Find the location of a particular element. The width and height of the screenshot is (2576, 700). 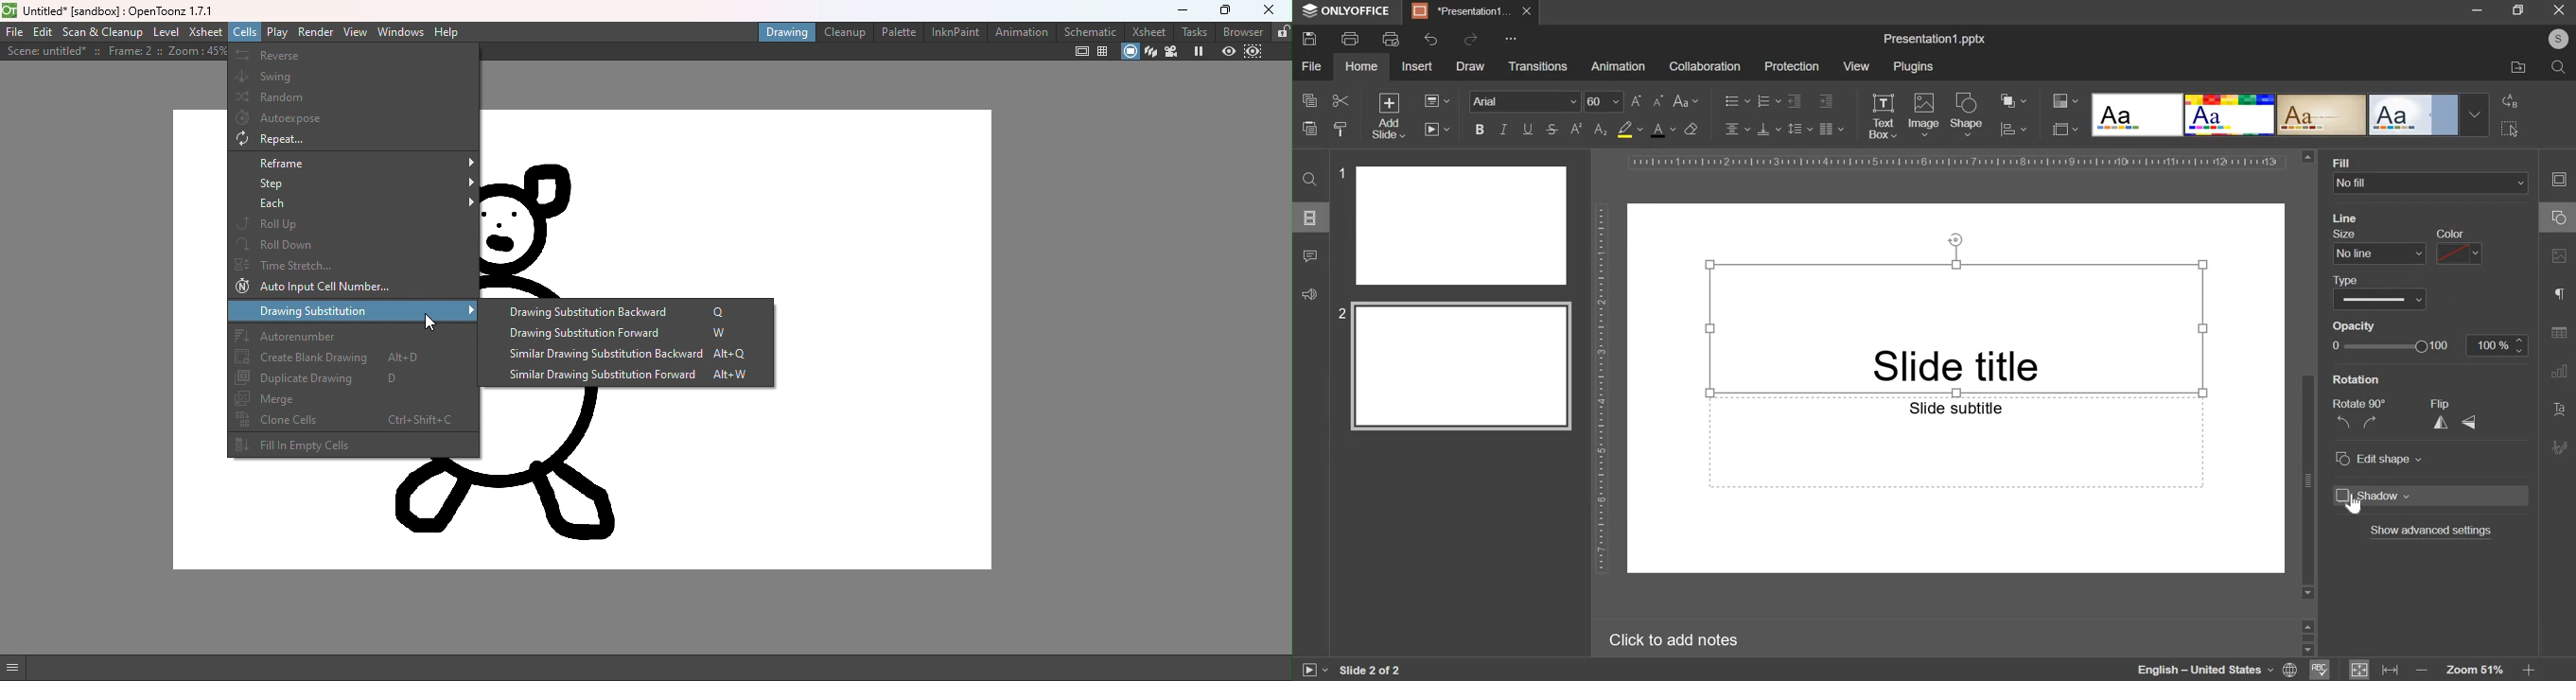

line size is located at coordinates (2378, 245).